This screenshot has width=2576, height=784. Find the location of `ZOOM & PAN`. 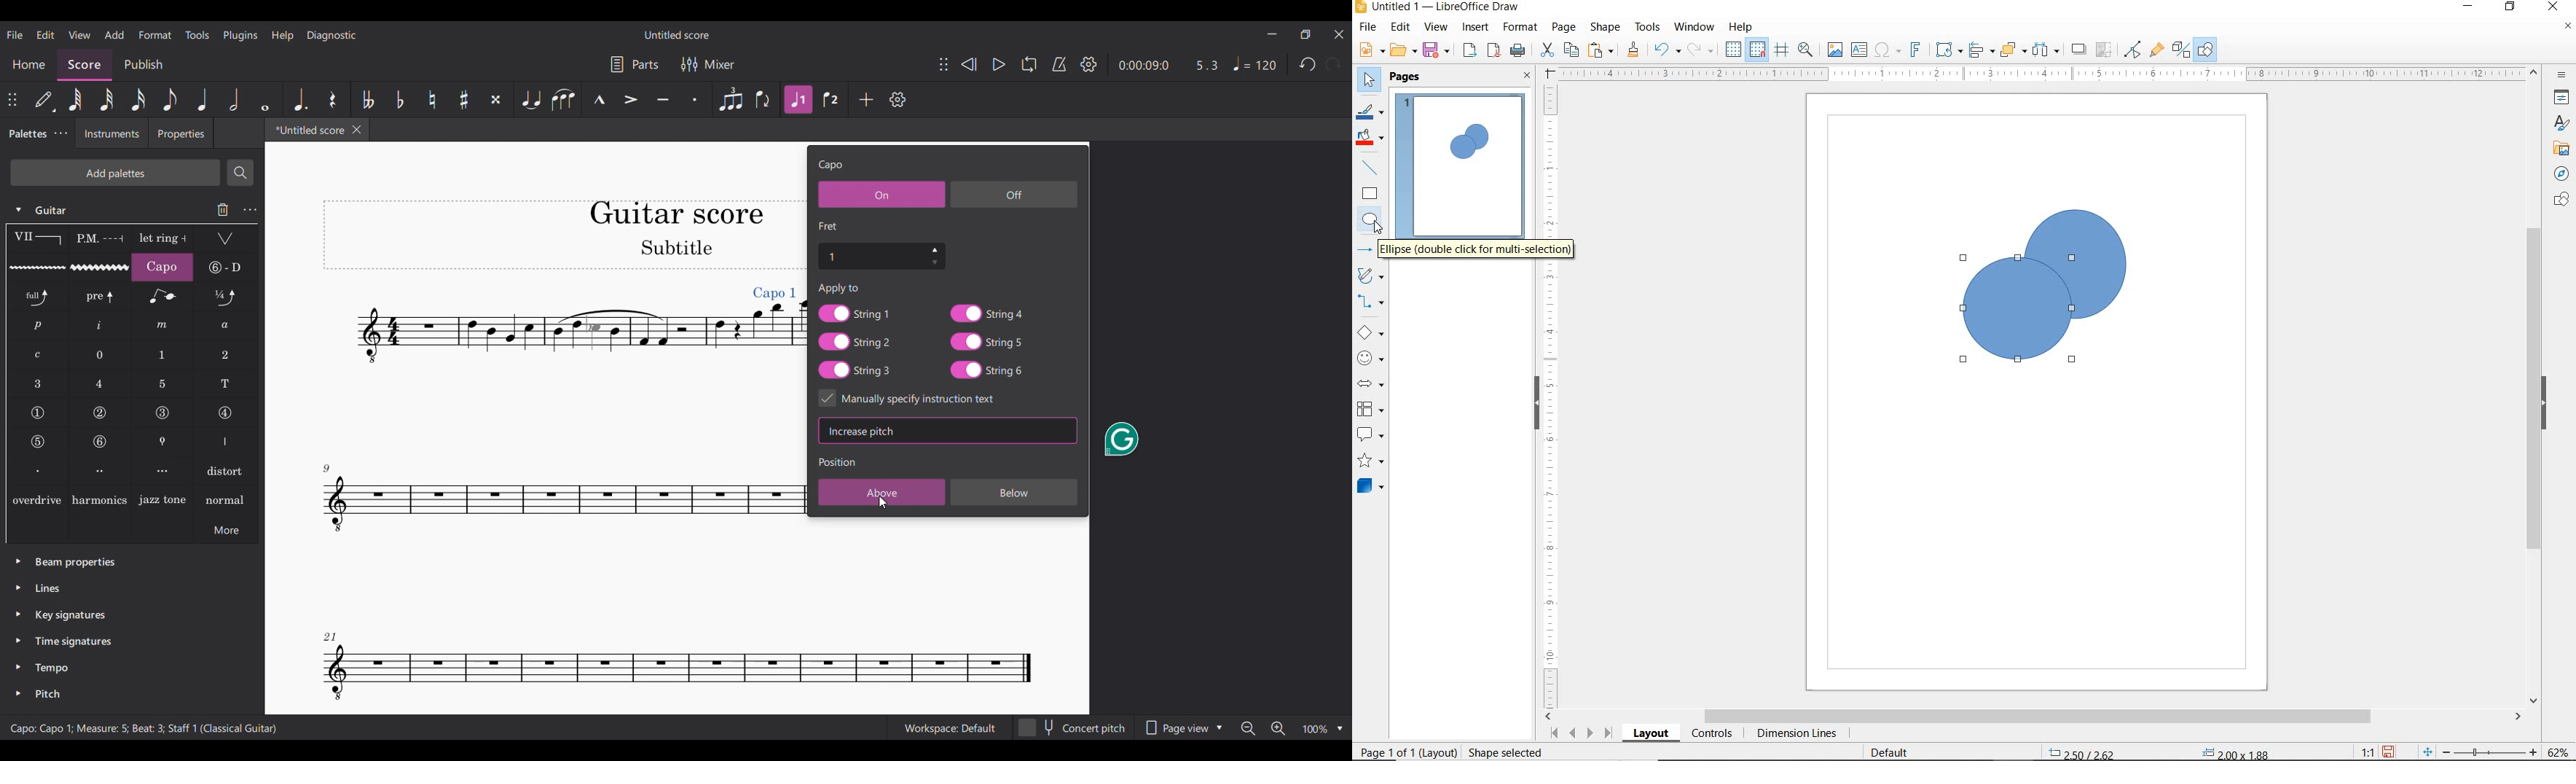

ZOOM & PAN is located at coordinates (1805, 49).